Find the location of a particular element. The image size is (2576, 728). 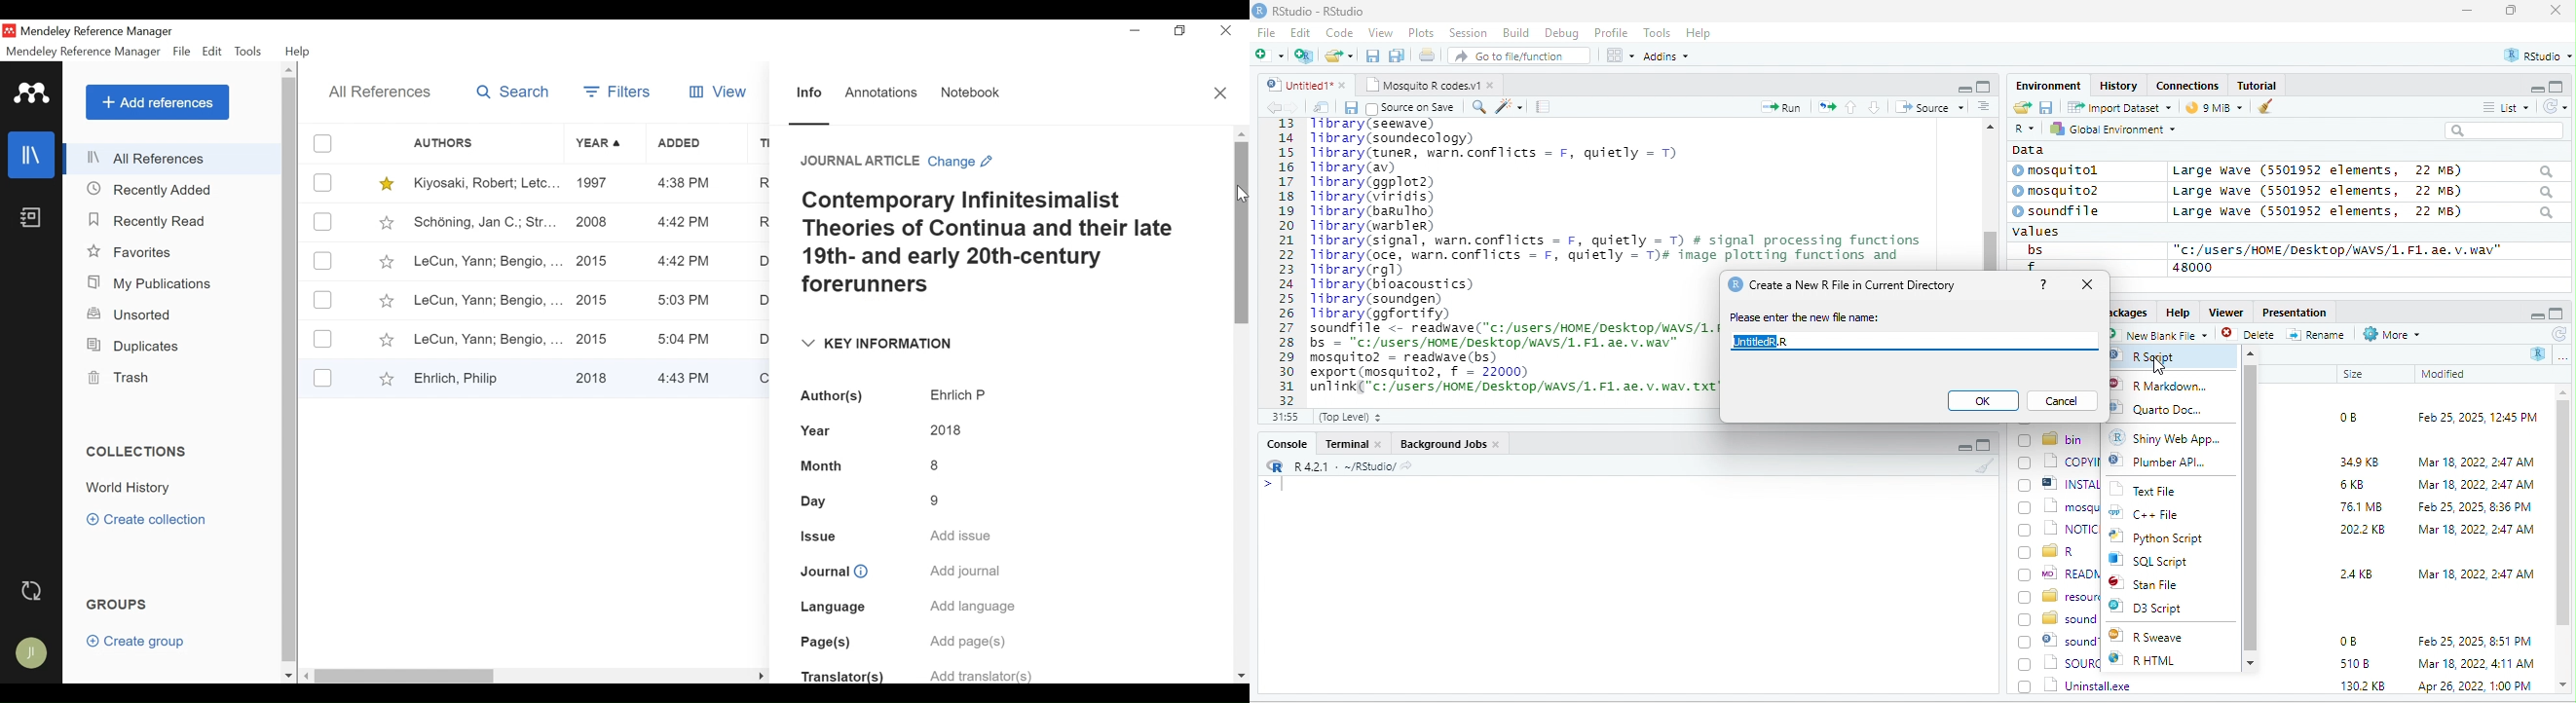

Packages is located at coordinates (2127, 312).